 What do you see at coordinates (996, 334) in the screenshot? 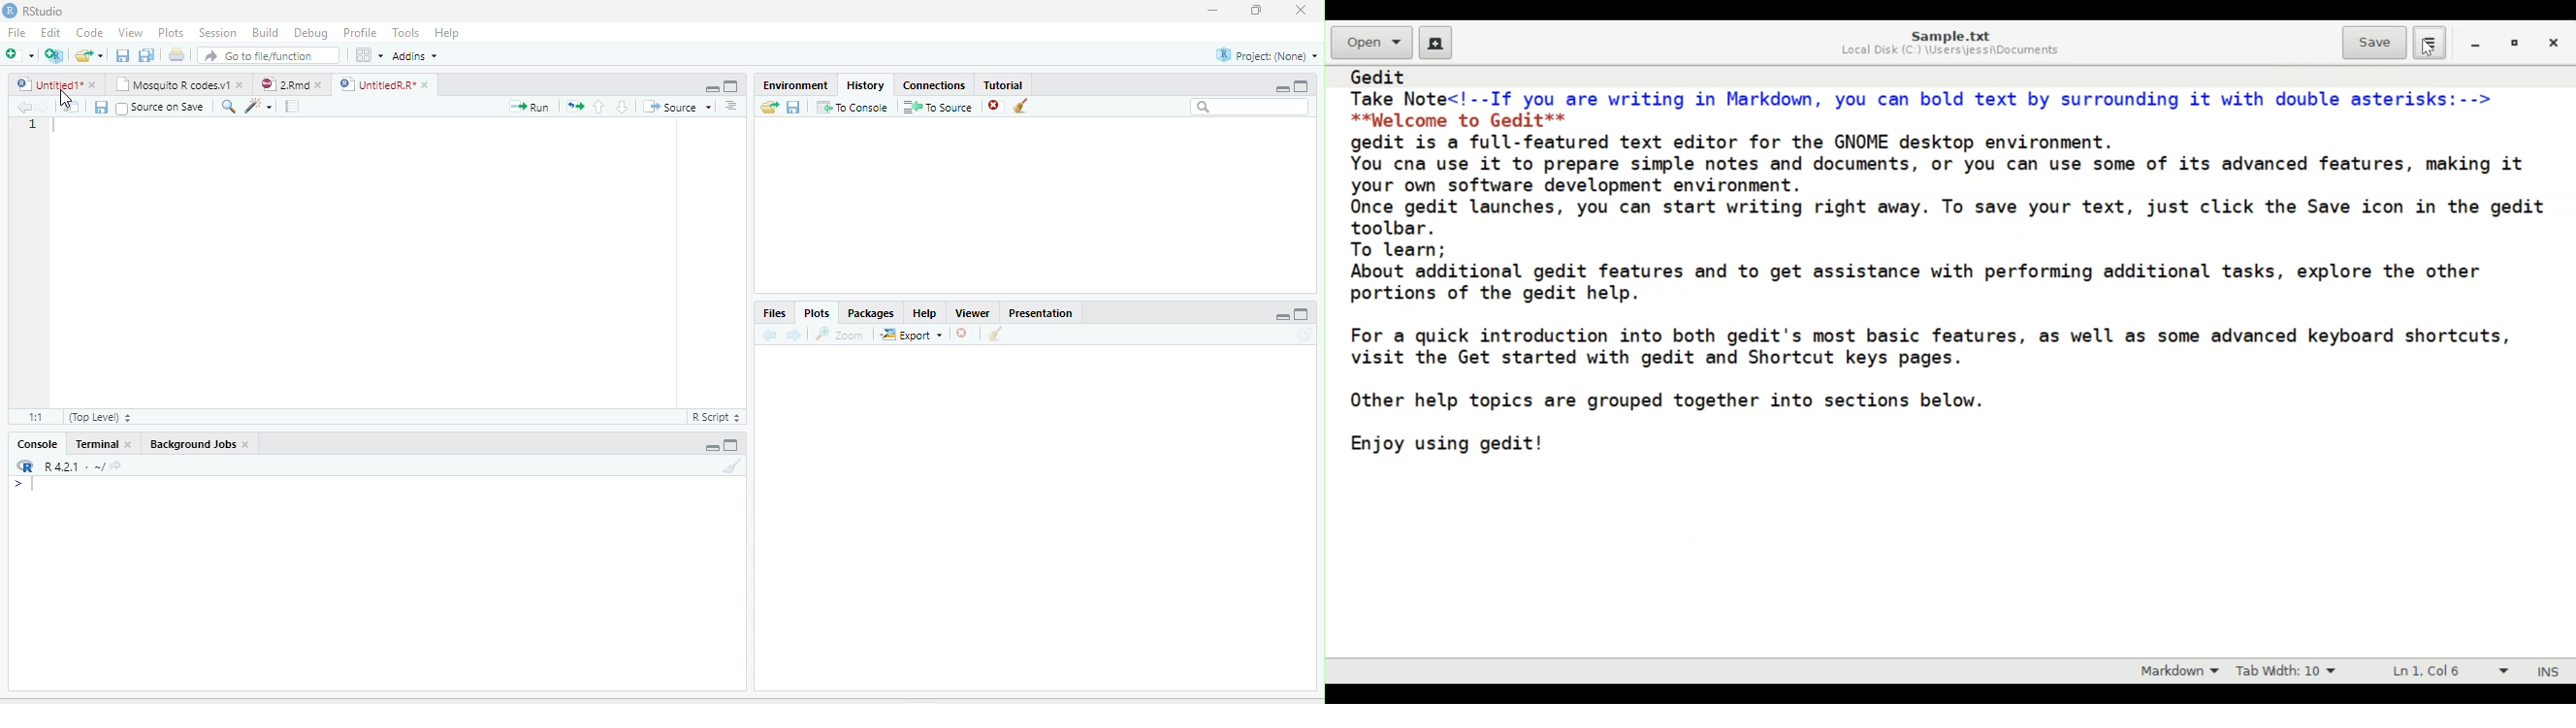
I see `Clear all plots` at bounding box center [996, 334].